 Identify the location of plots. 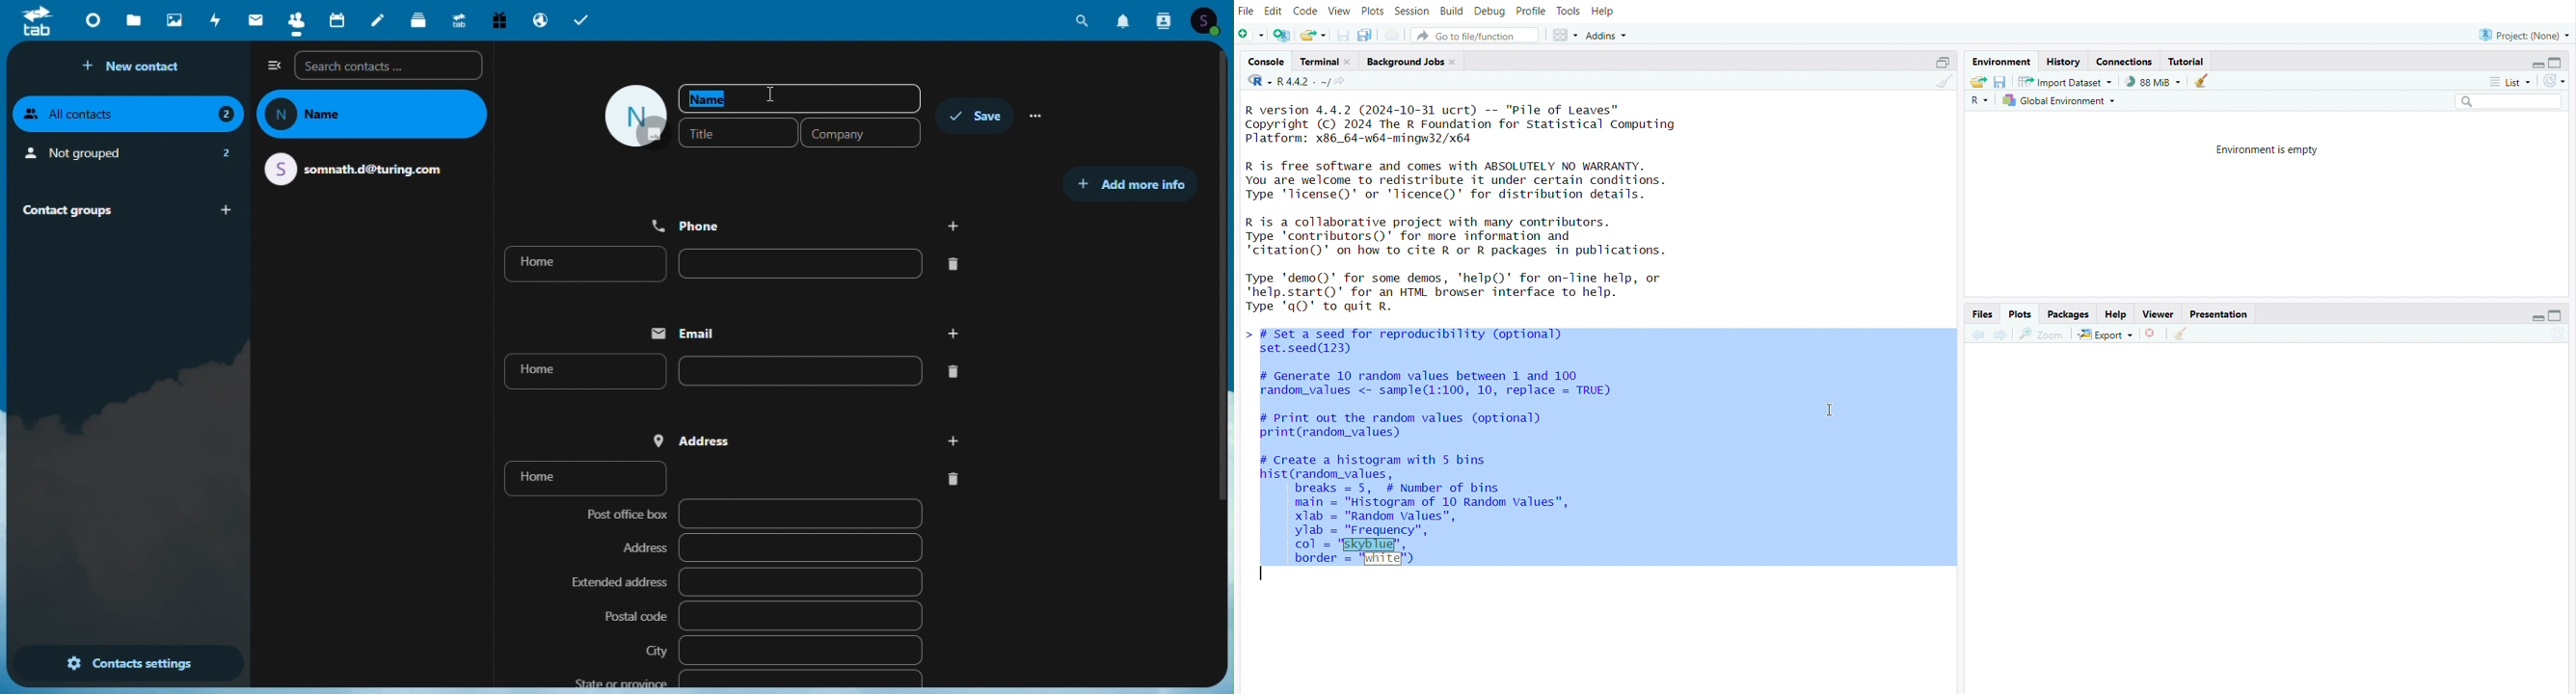
(2021, 314).